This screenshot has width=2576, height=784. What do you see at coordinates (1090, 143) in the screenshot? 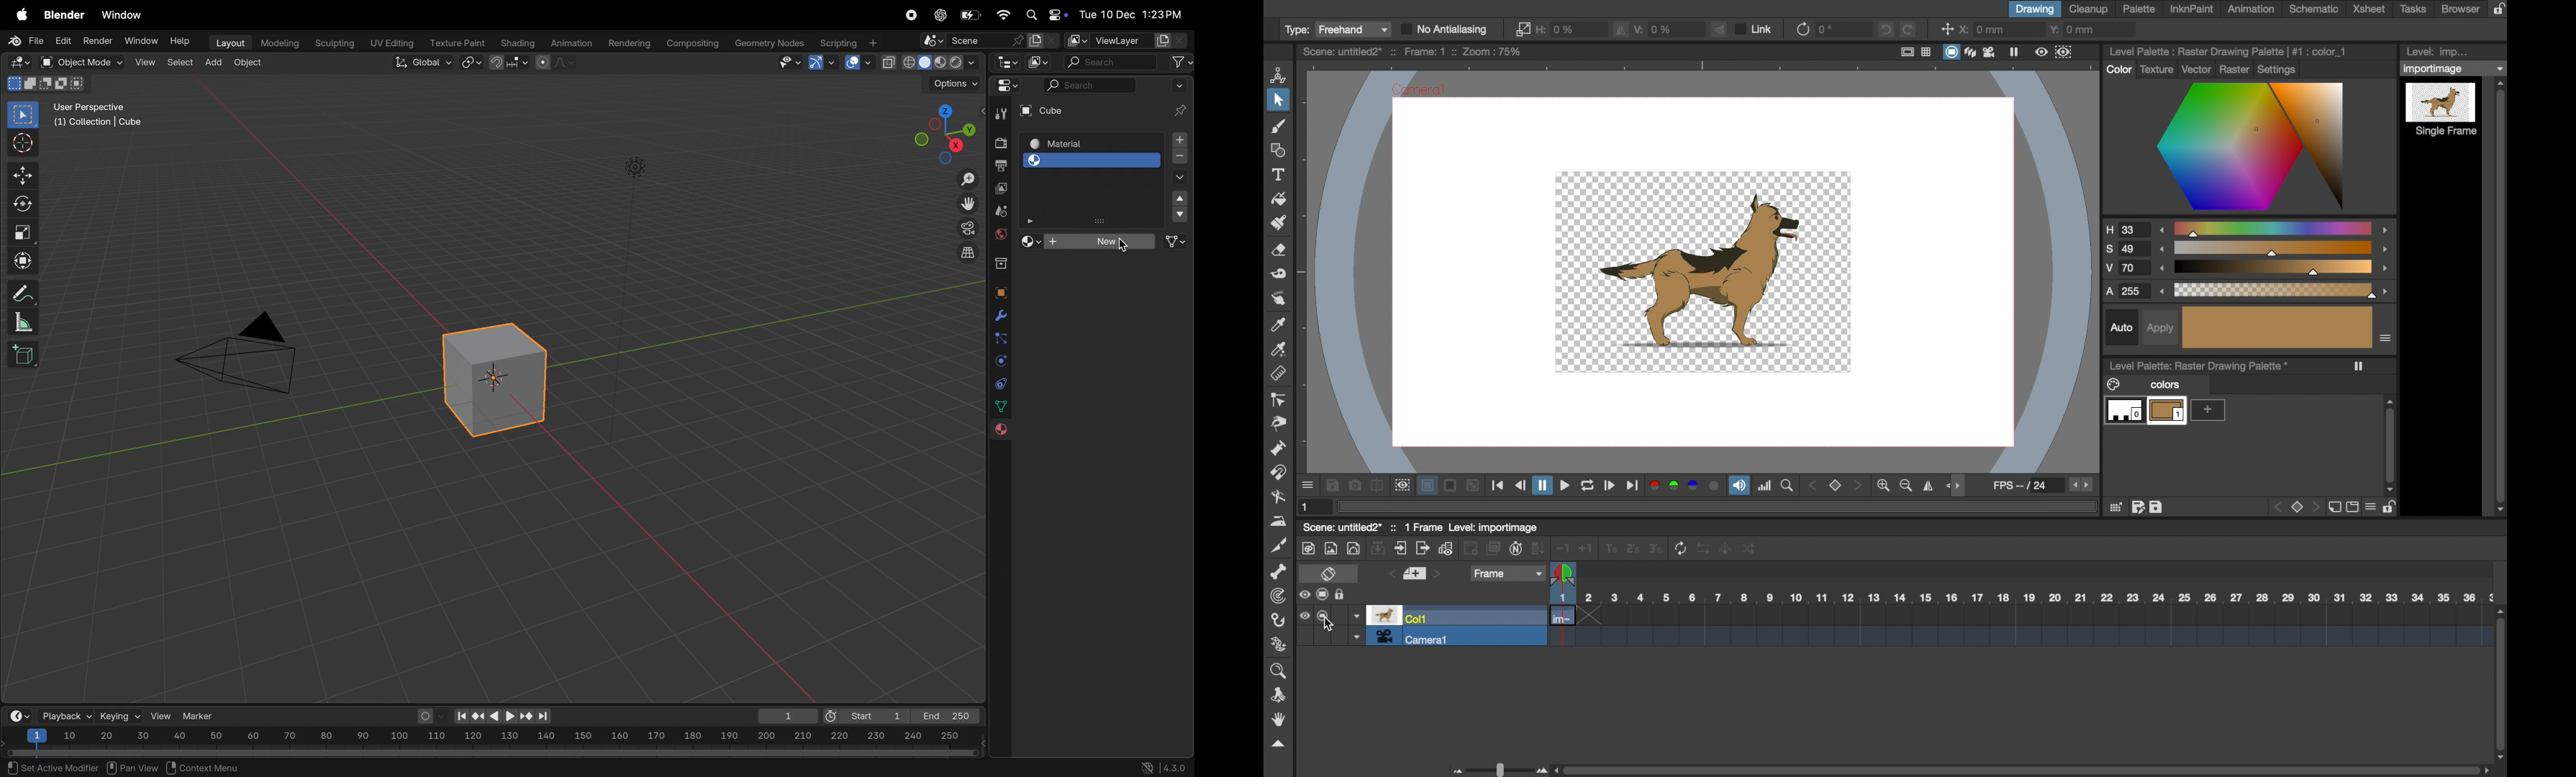
I see `material` at bounding box center [1090, 143].